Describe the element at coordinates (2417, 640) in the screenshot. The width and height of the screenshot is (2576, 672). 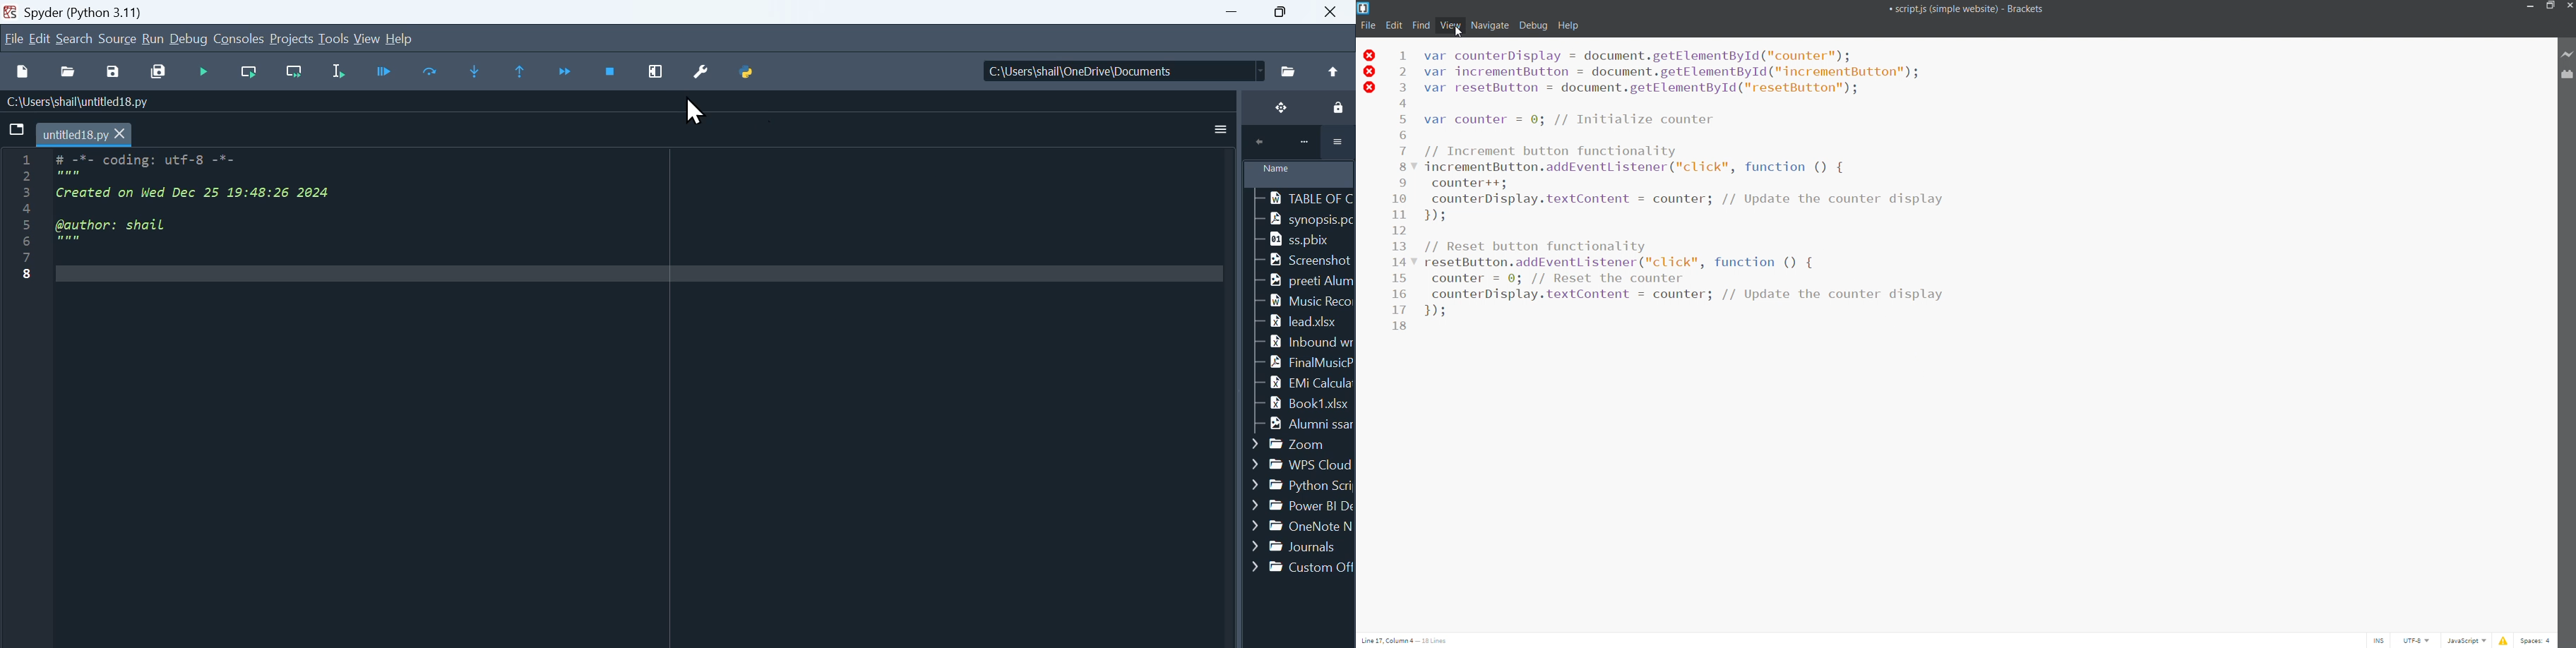
I see `encoding` at that location.